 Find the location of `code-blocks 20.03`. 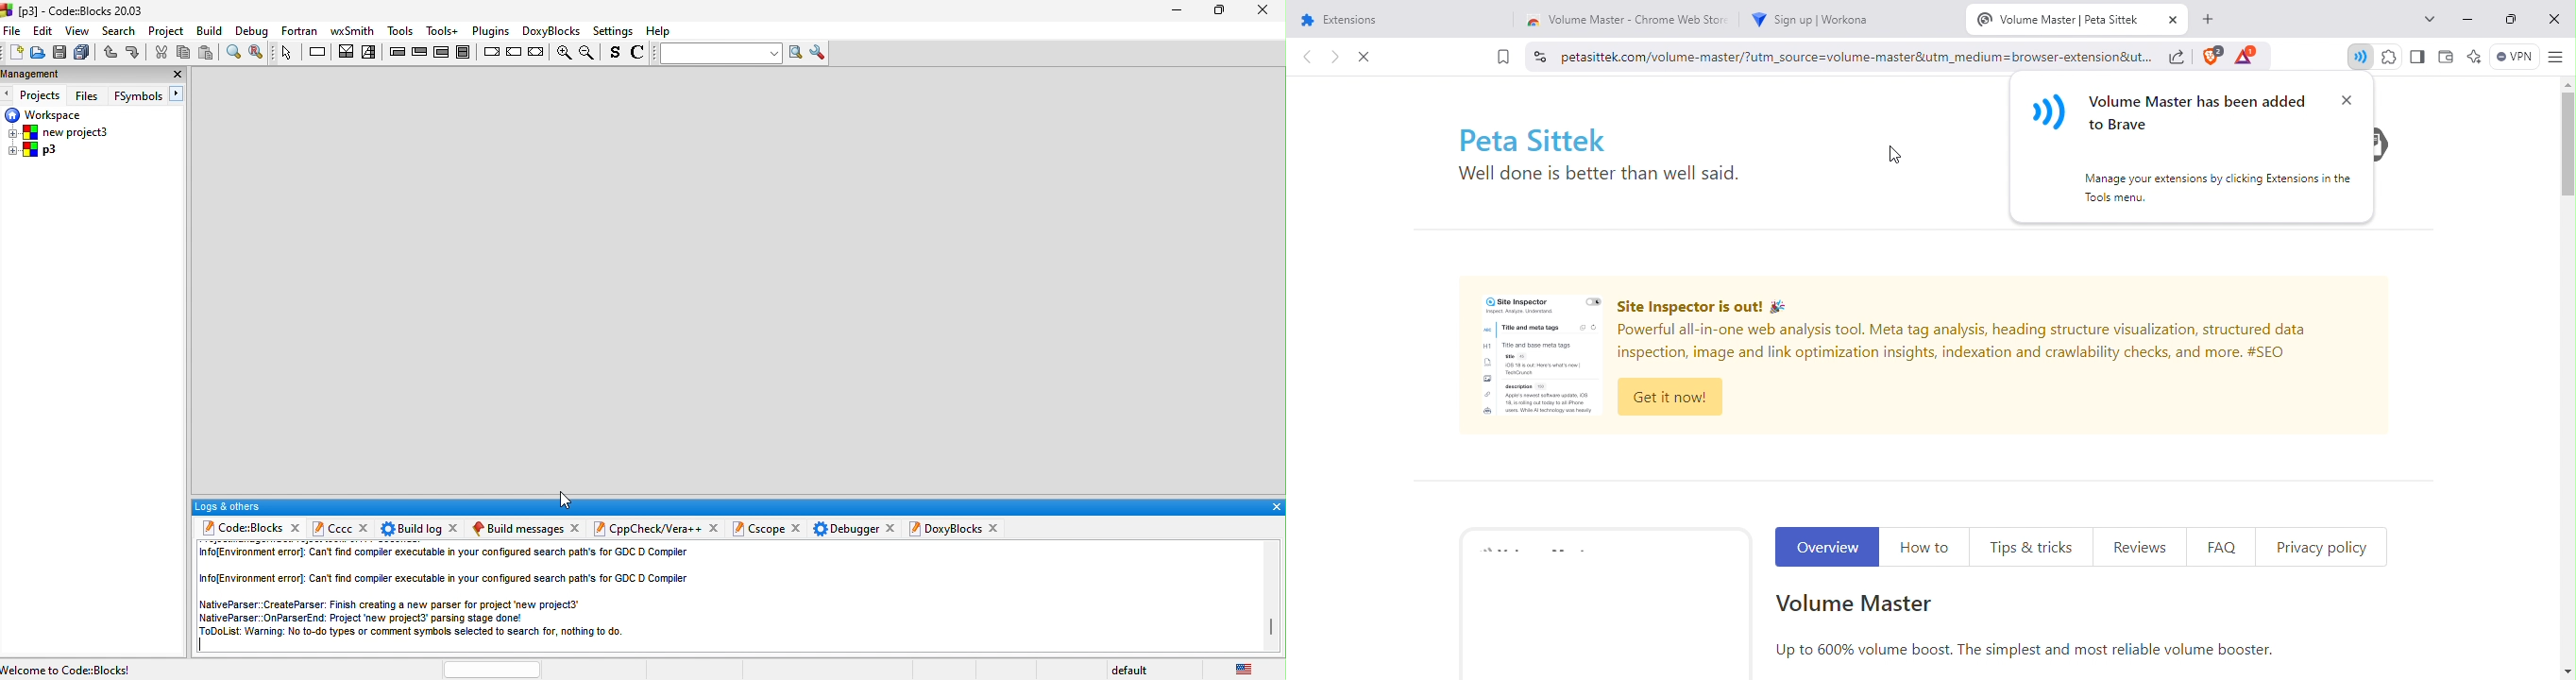

code-blocks 20.03 is located at coordinates (74, 9).